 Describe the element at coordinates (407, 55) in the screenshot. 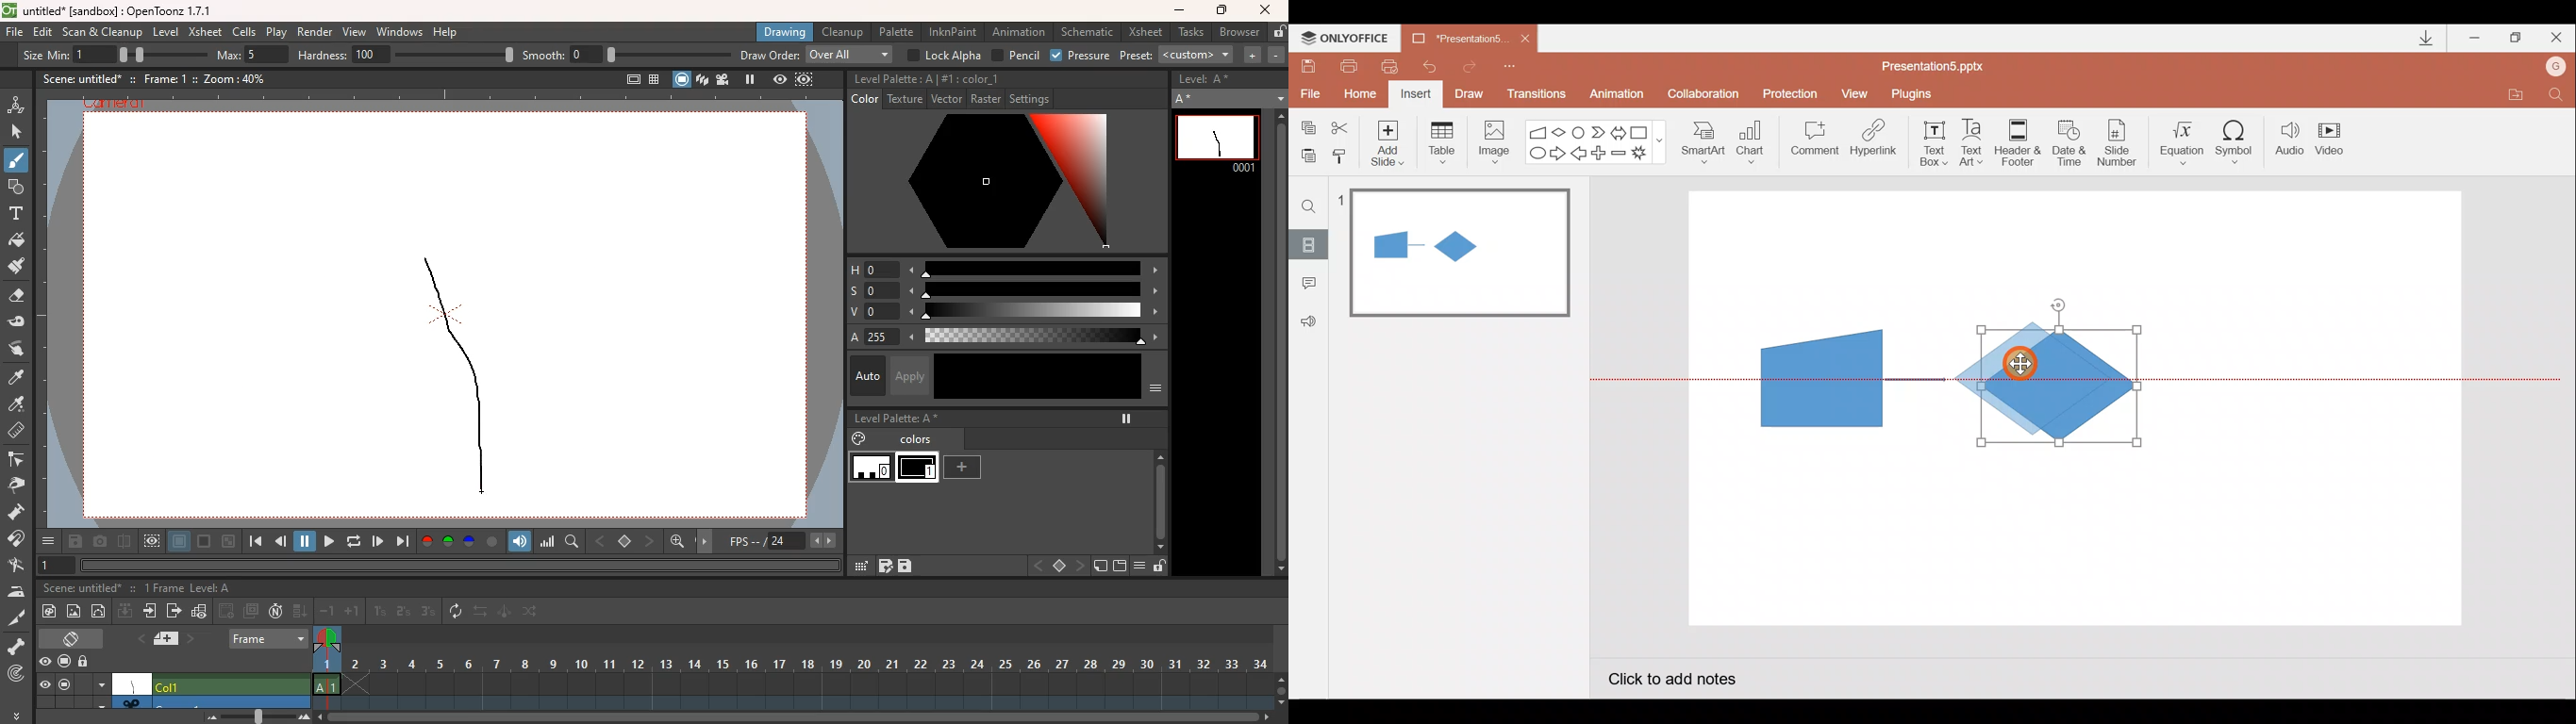

I see `hardness` at that location.